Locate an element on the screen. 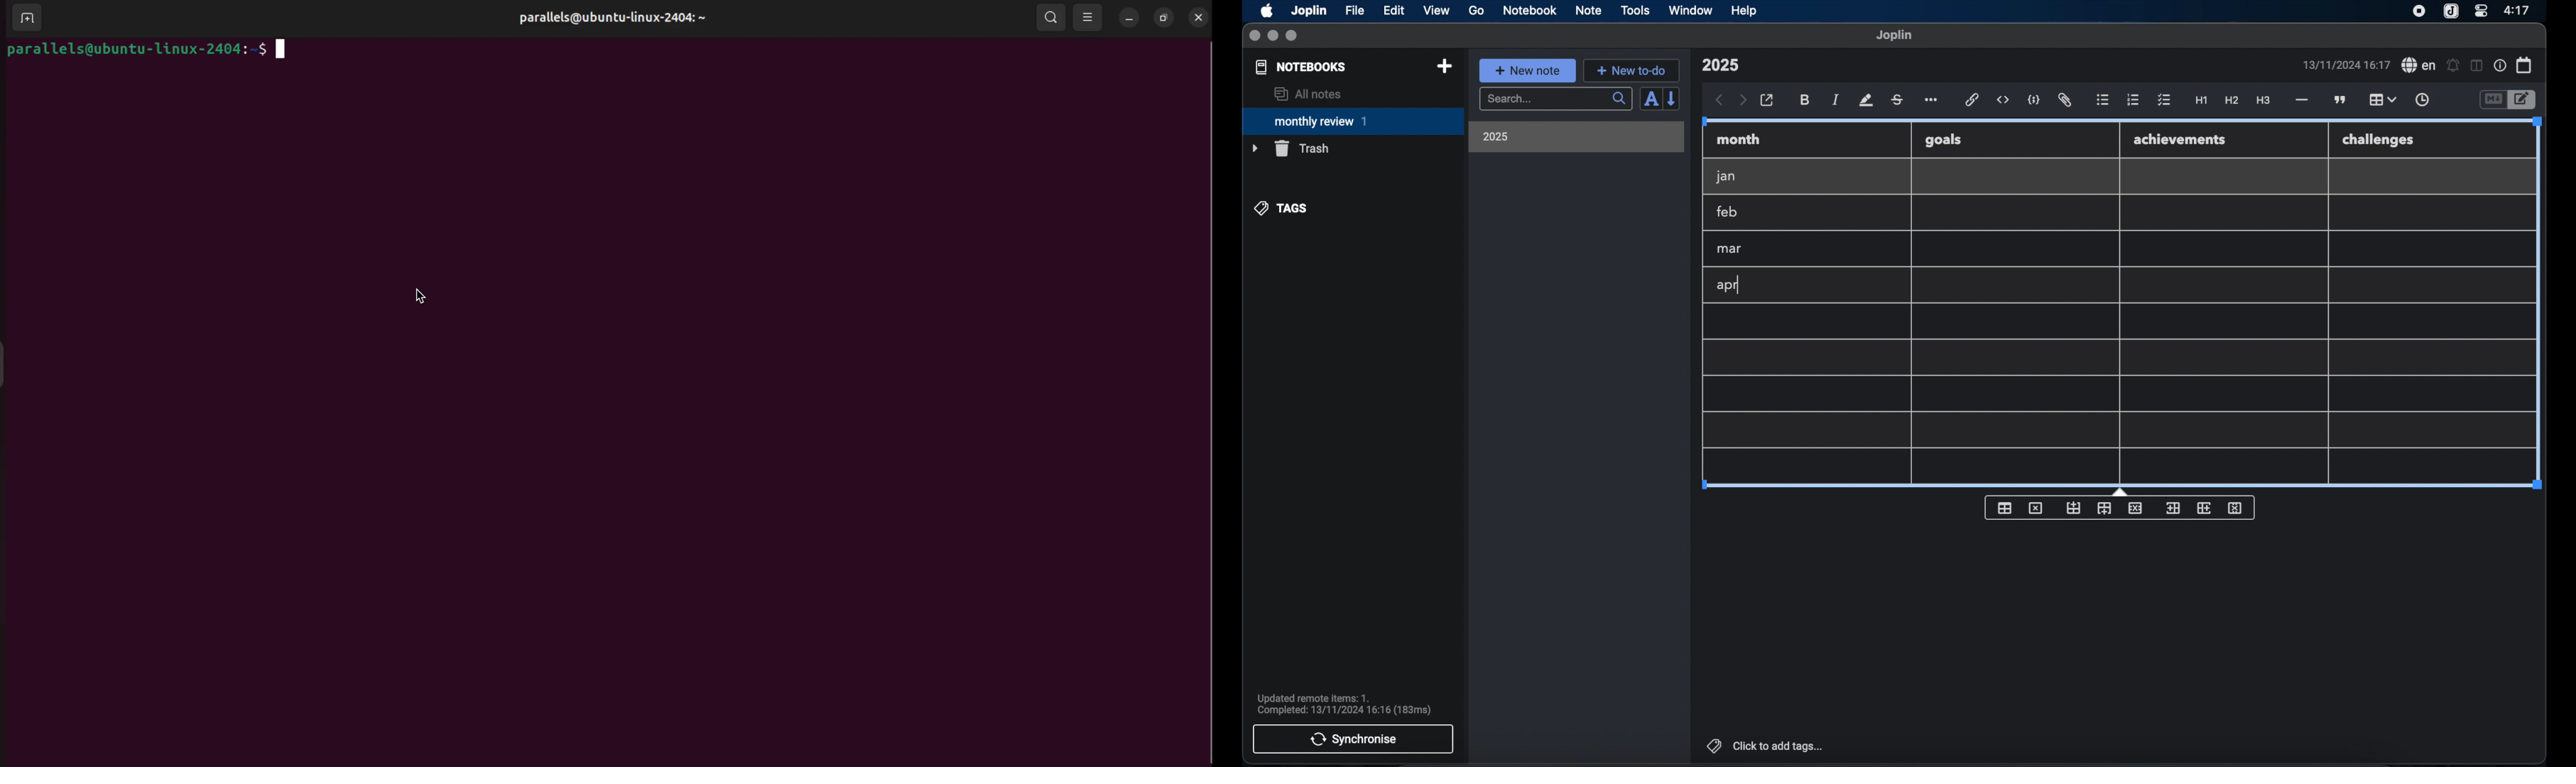 The width and height of the screenshot is (2576, 784). insert time is located at coordinates (2422, 100).